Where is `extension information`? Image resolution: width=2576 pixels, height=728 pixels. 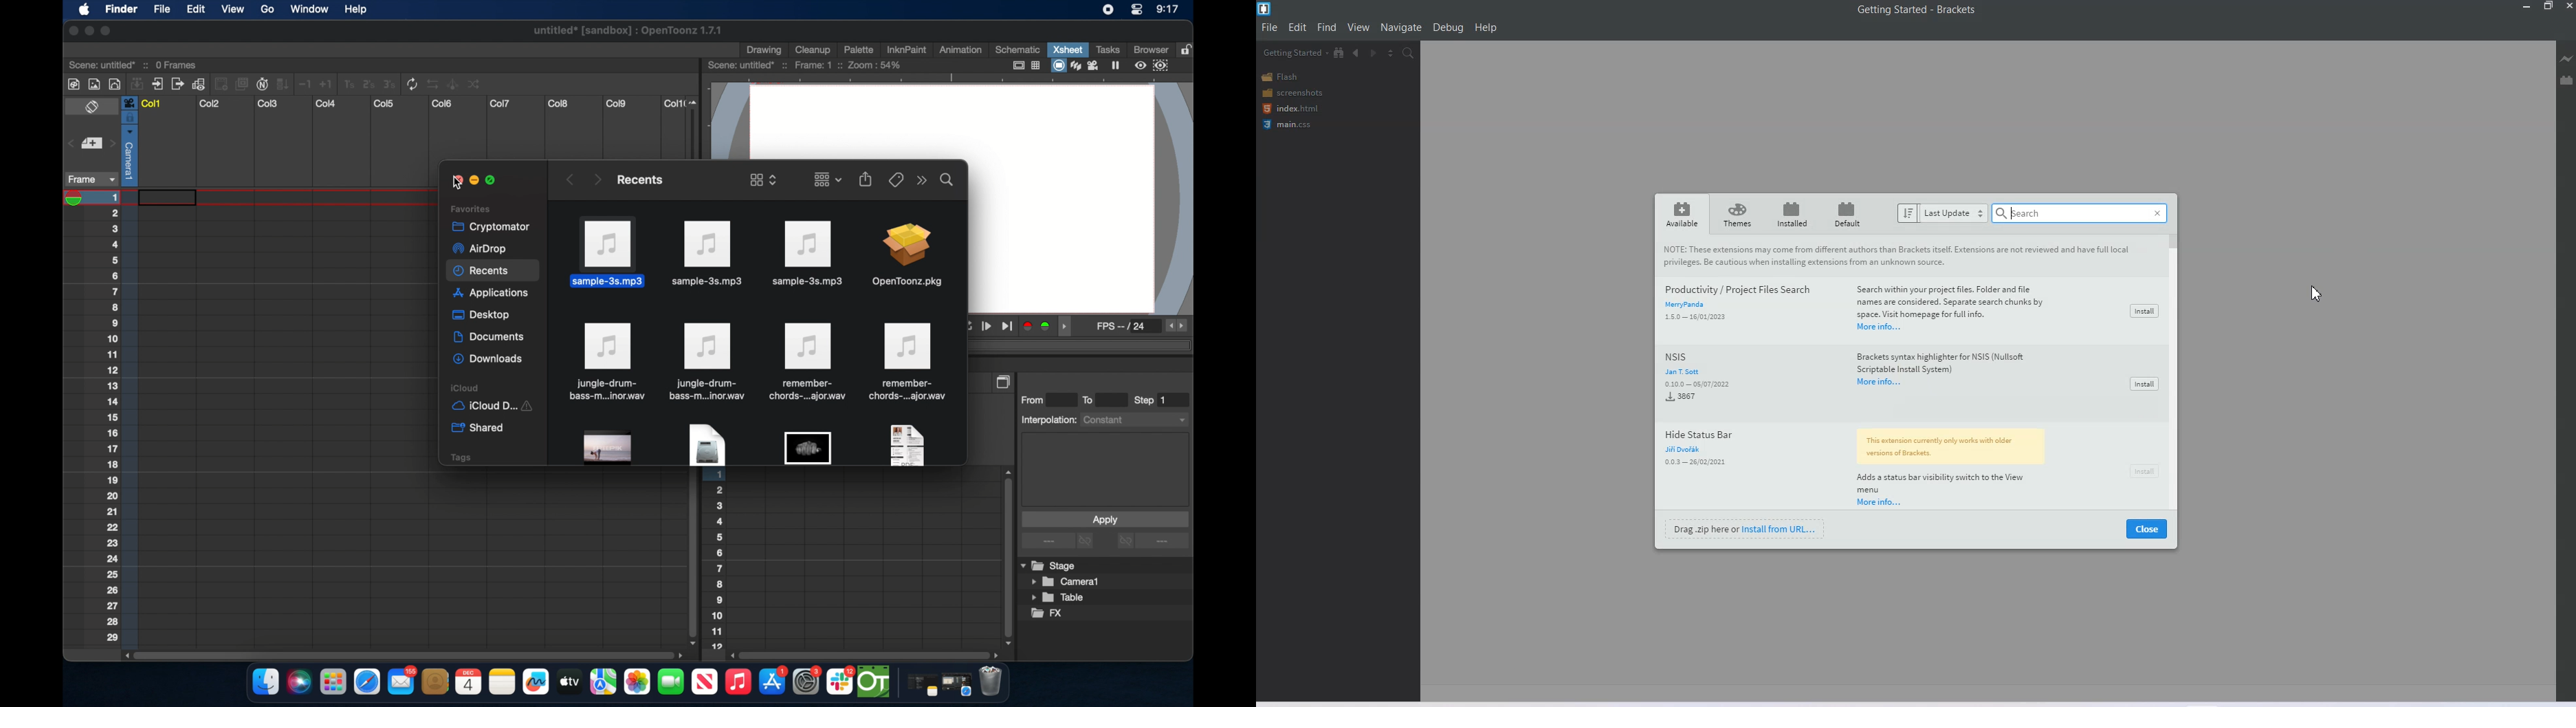 extension information is located at coordinates (1944, 362).